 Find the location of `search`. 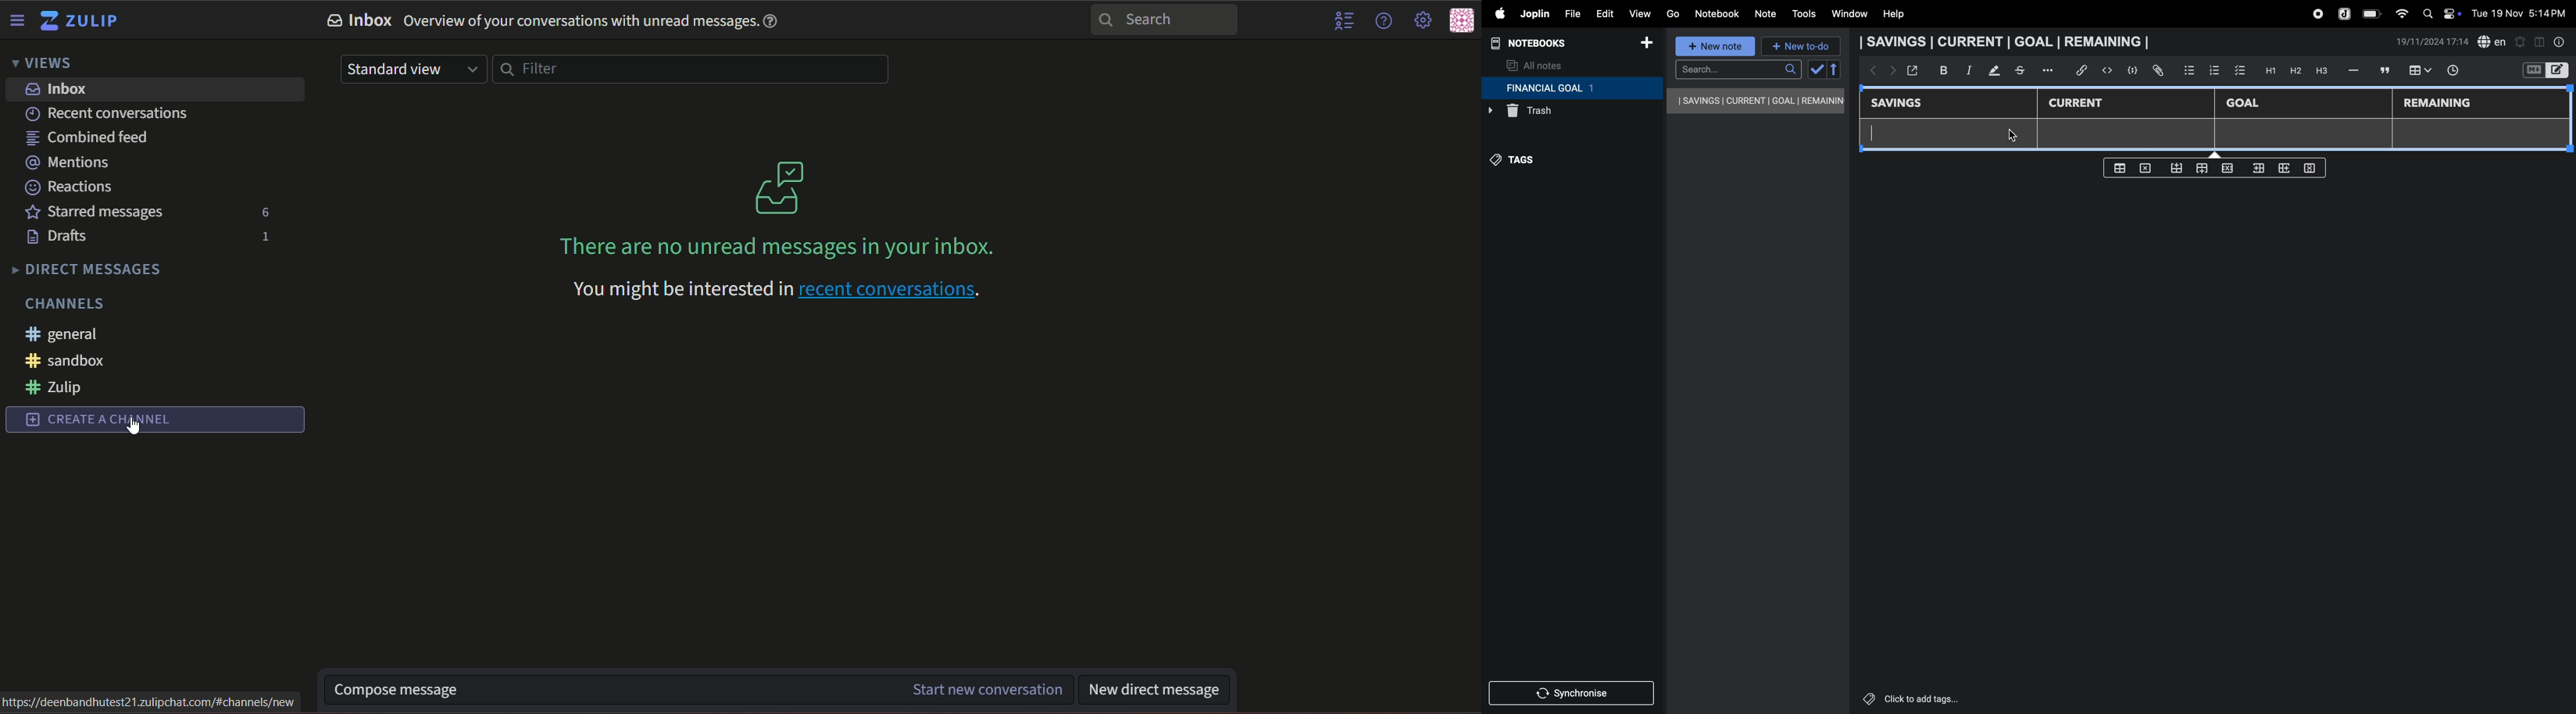

search is located at coordinates (1738, 69).